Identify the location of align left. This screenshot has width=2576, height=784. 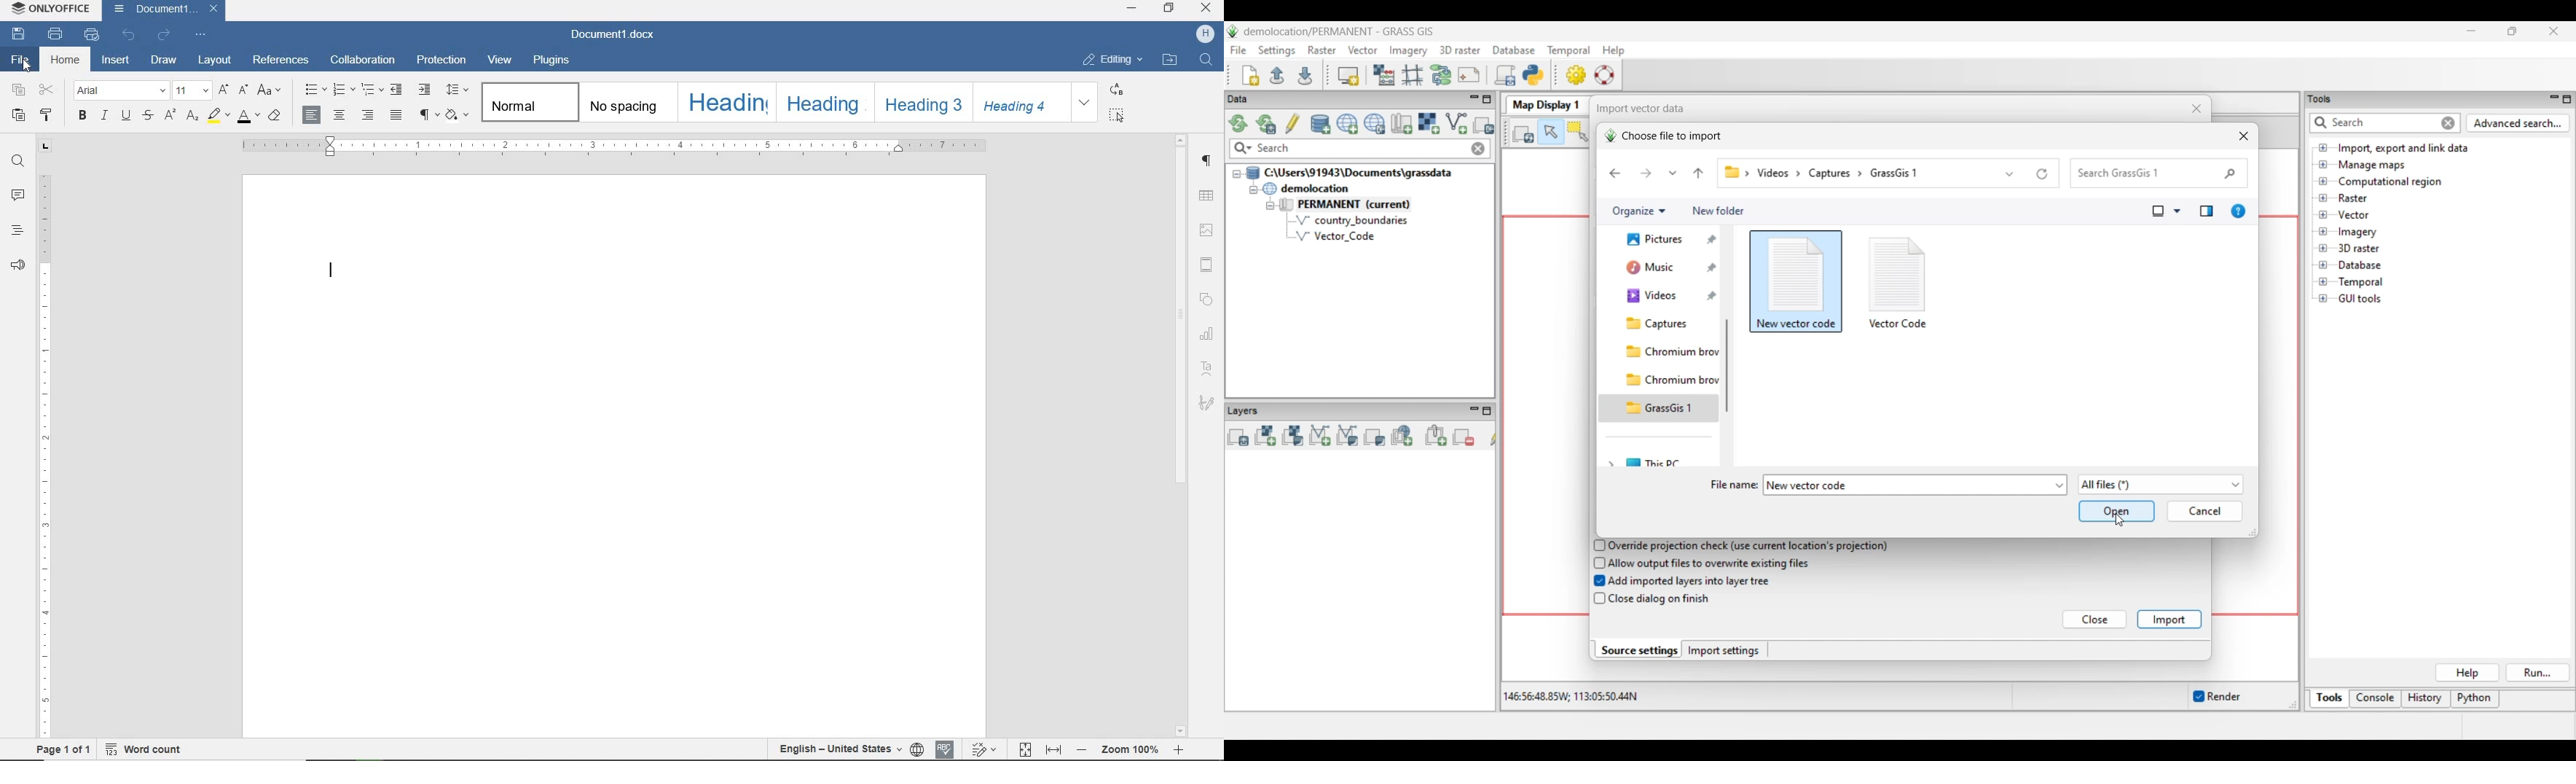
(312, 114).